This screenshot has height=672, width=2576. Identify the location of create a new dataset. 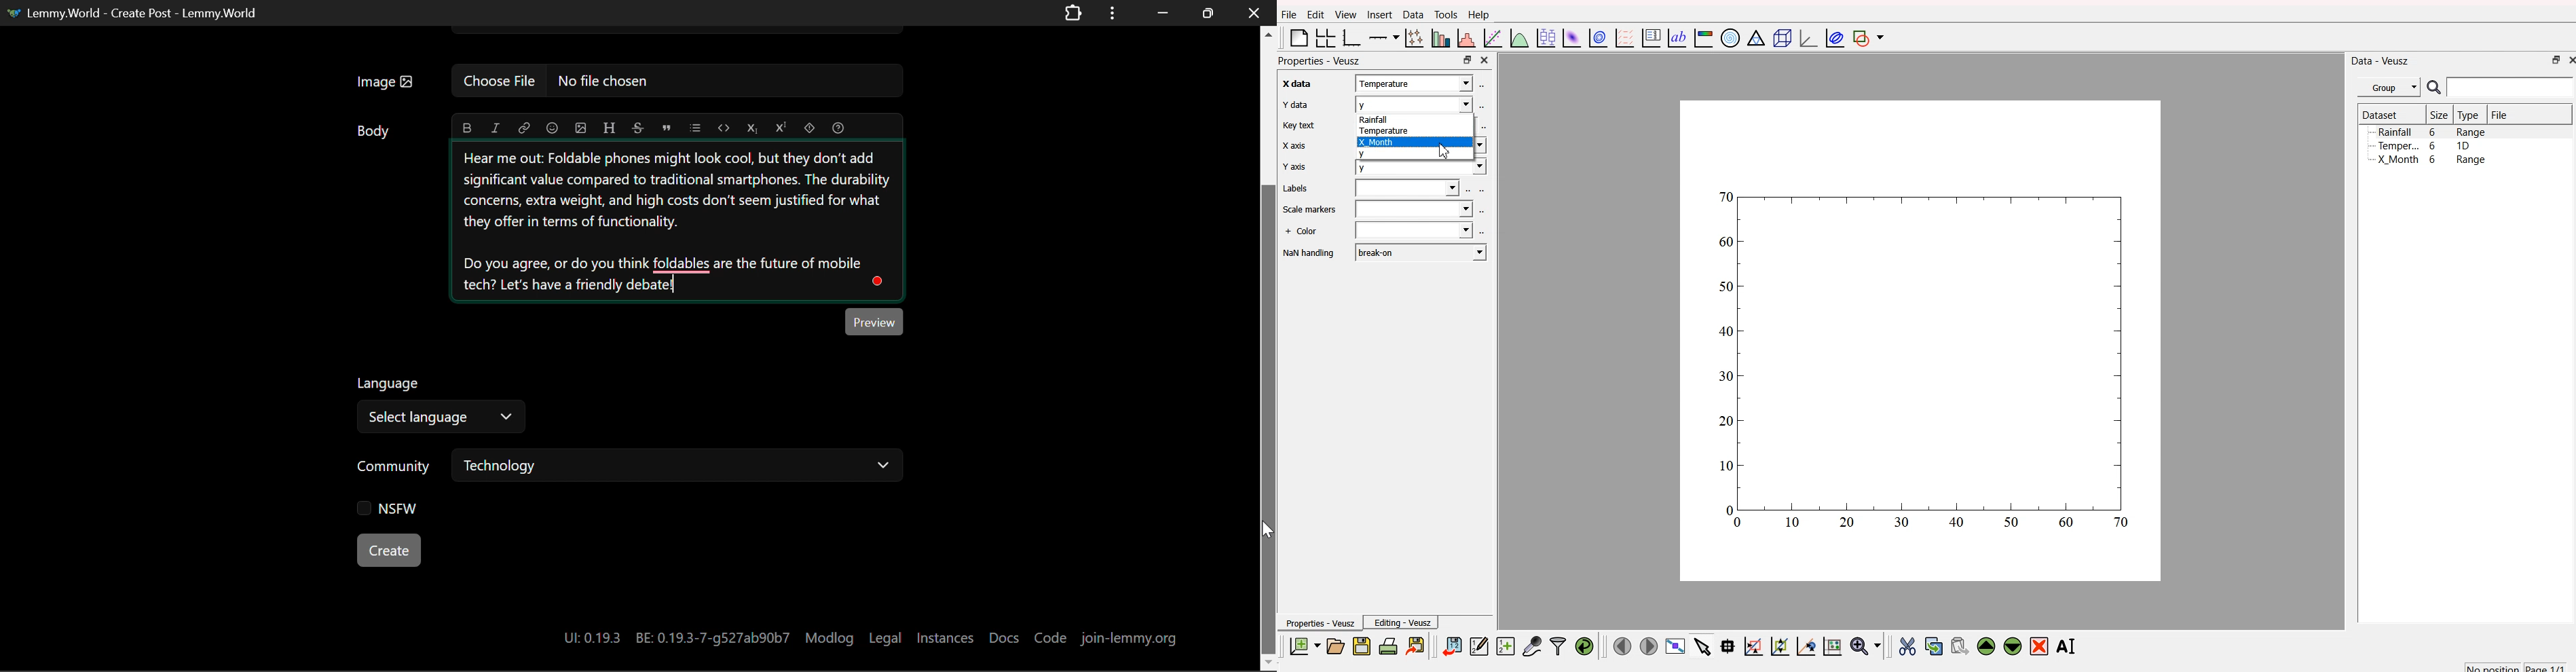
(1505, 646).